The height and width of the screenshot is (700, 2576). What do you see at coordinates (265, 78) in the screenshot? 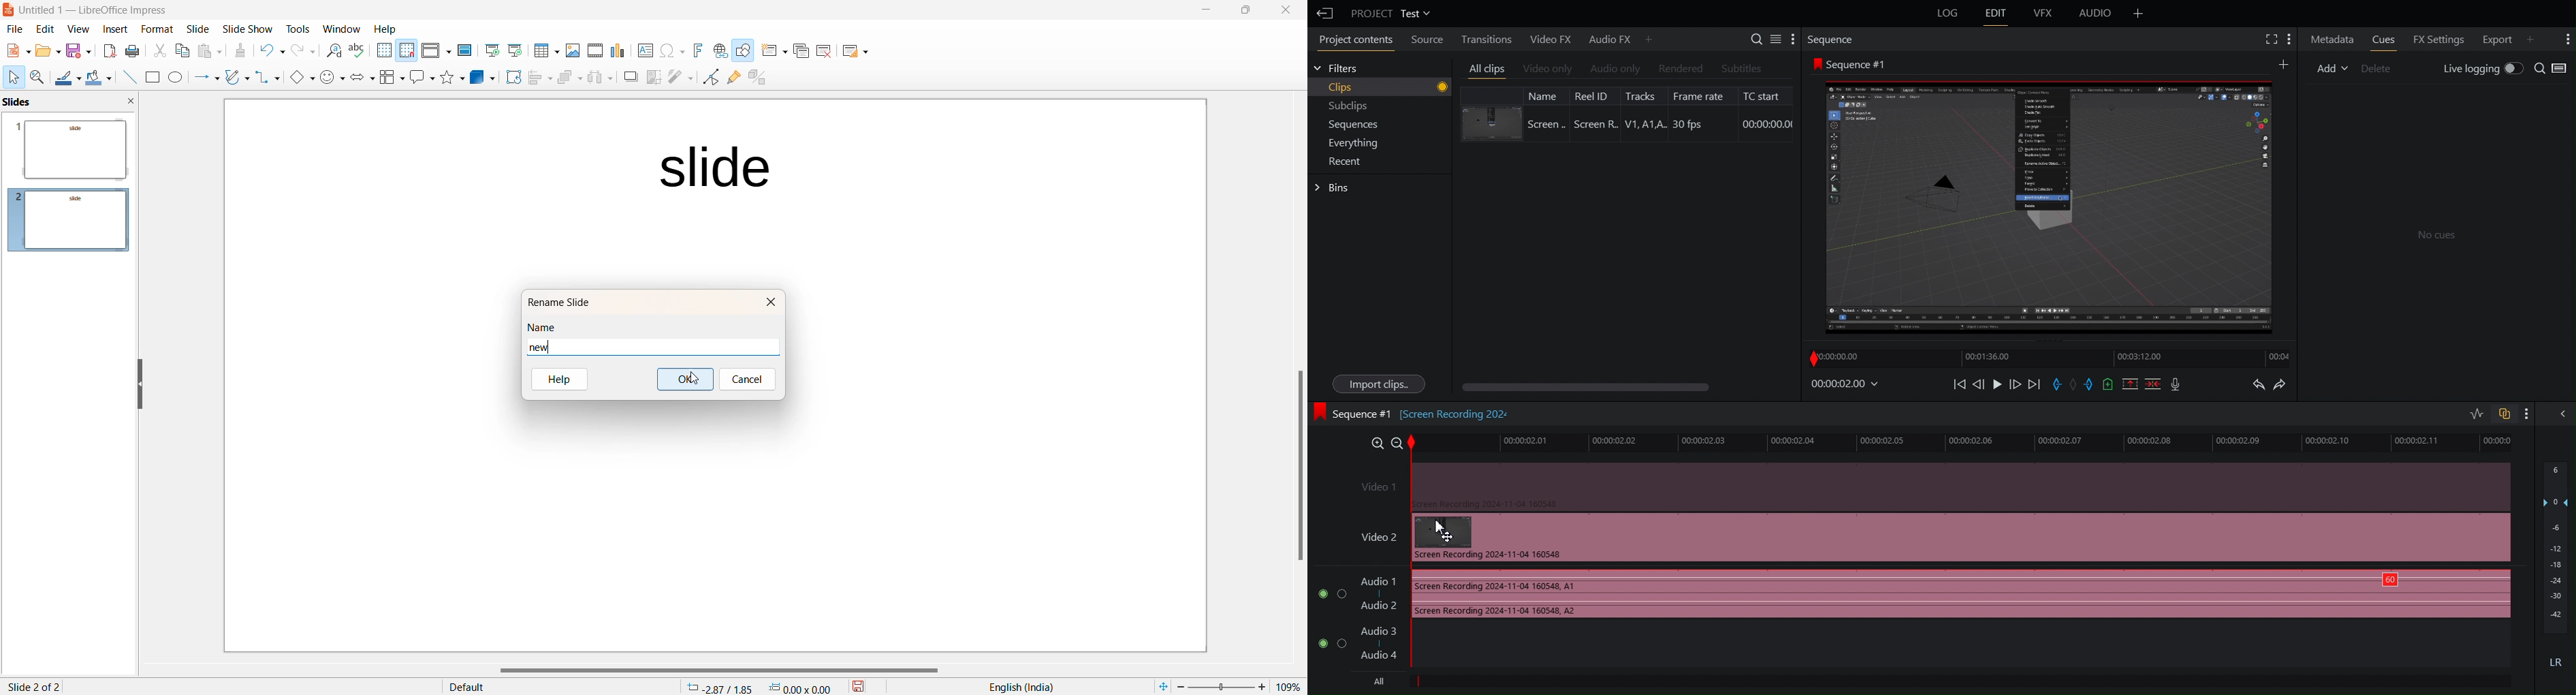
I see `connectors` at bounding box center [265, 78].